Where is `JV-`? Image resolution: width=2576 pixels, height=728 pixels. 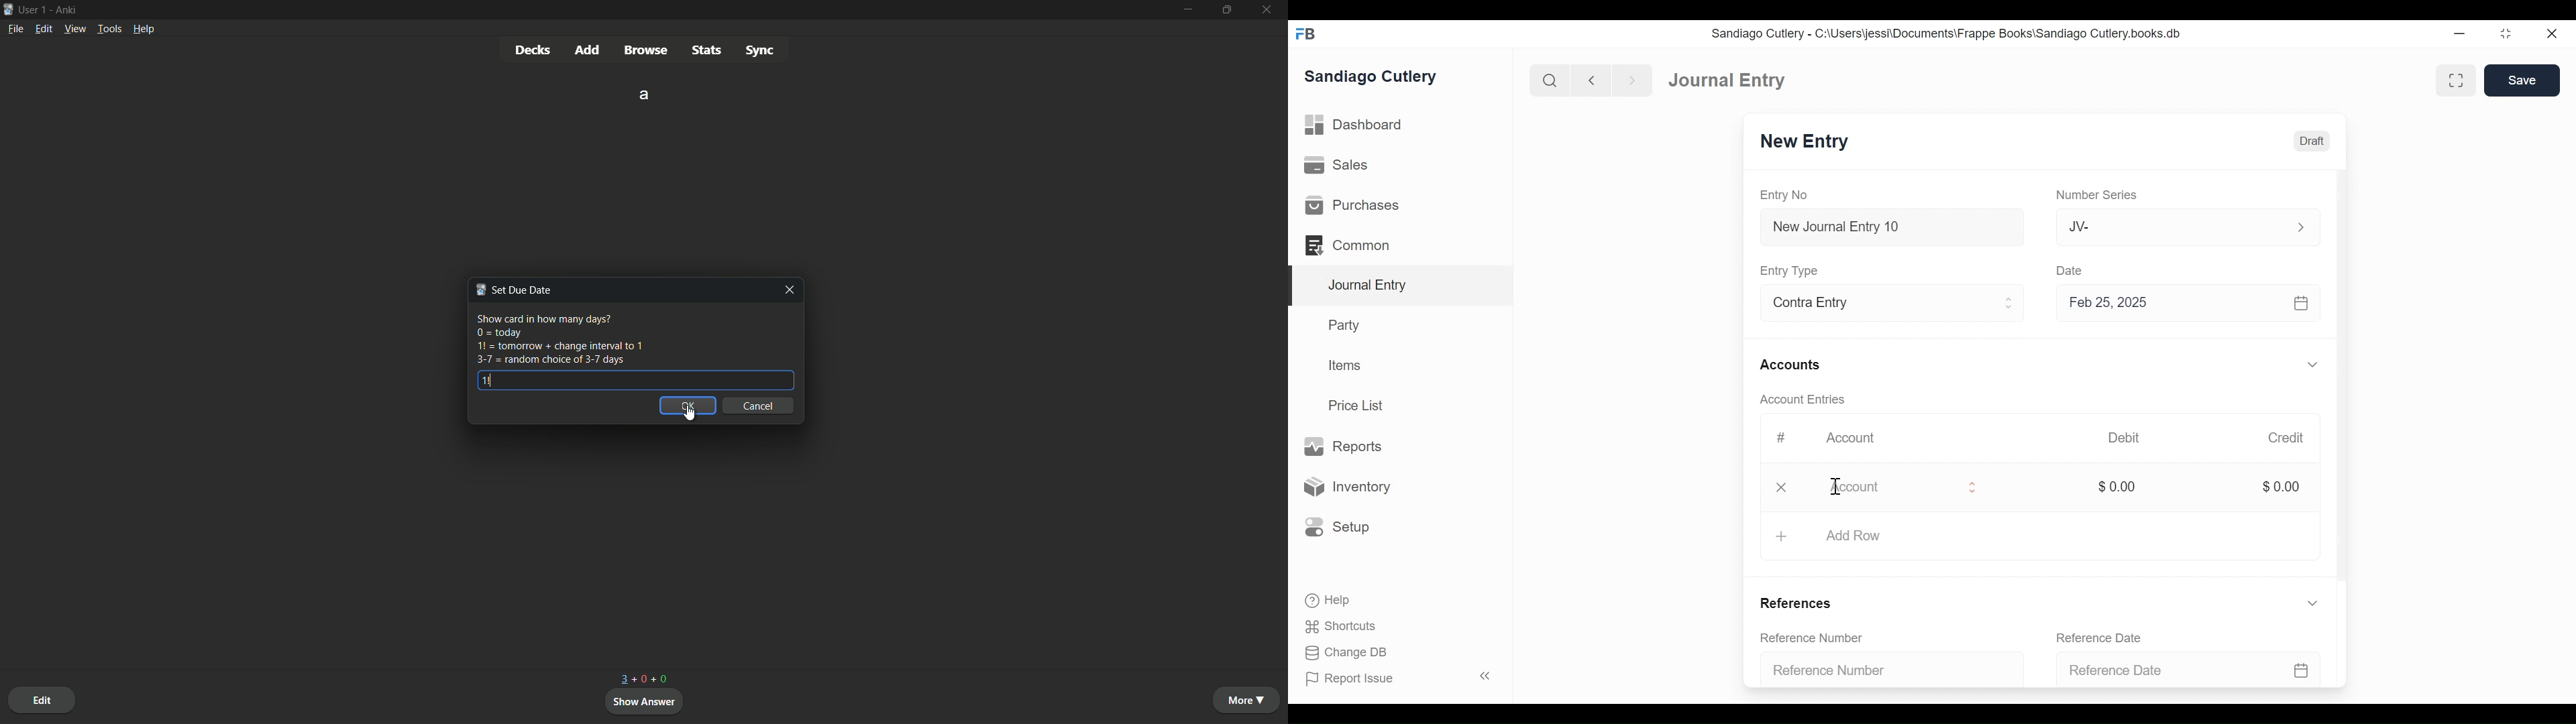 JV- is located at coordinates (2171, 227).